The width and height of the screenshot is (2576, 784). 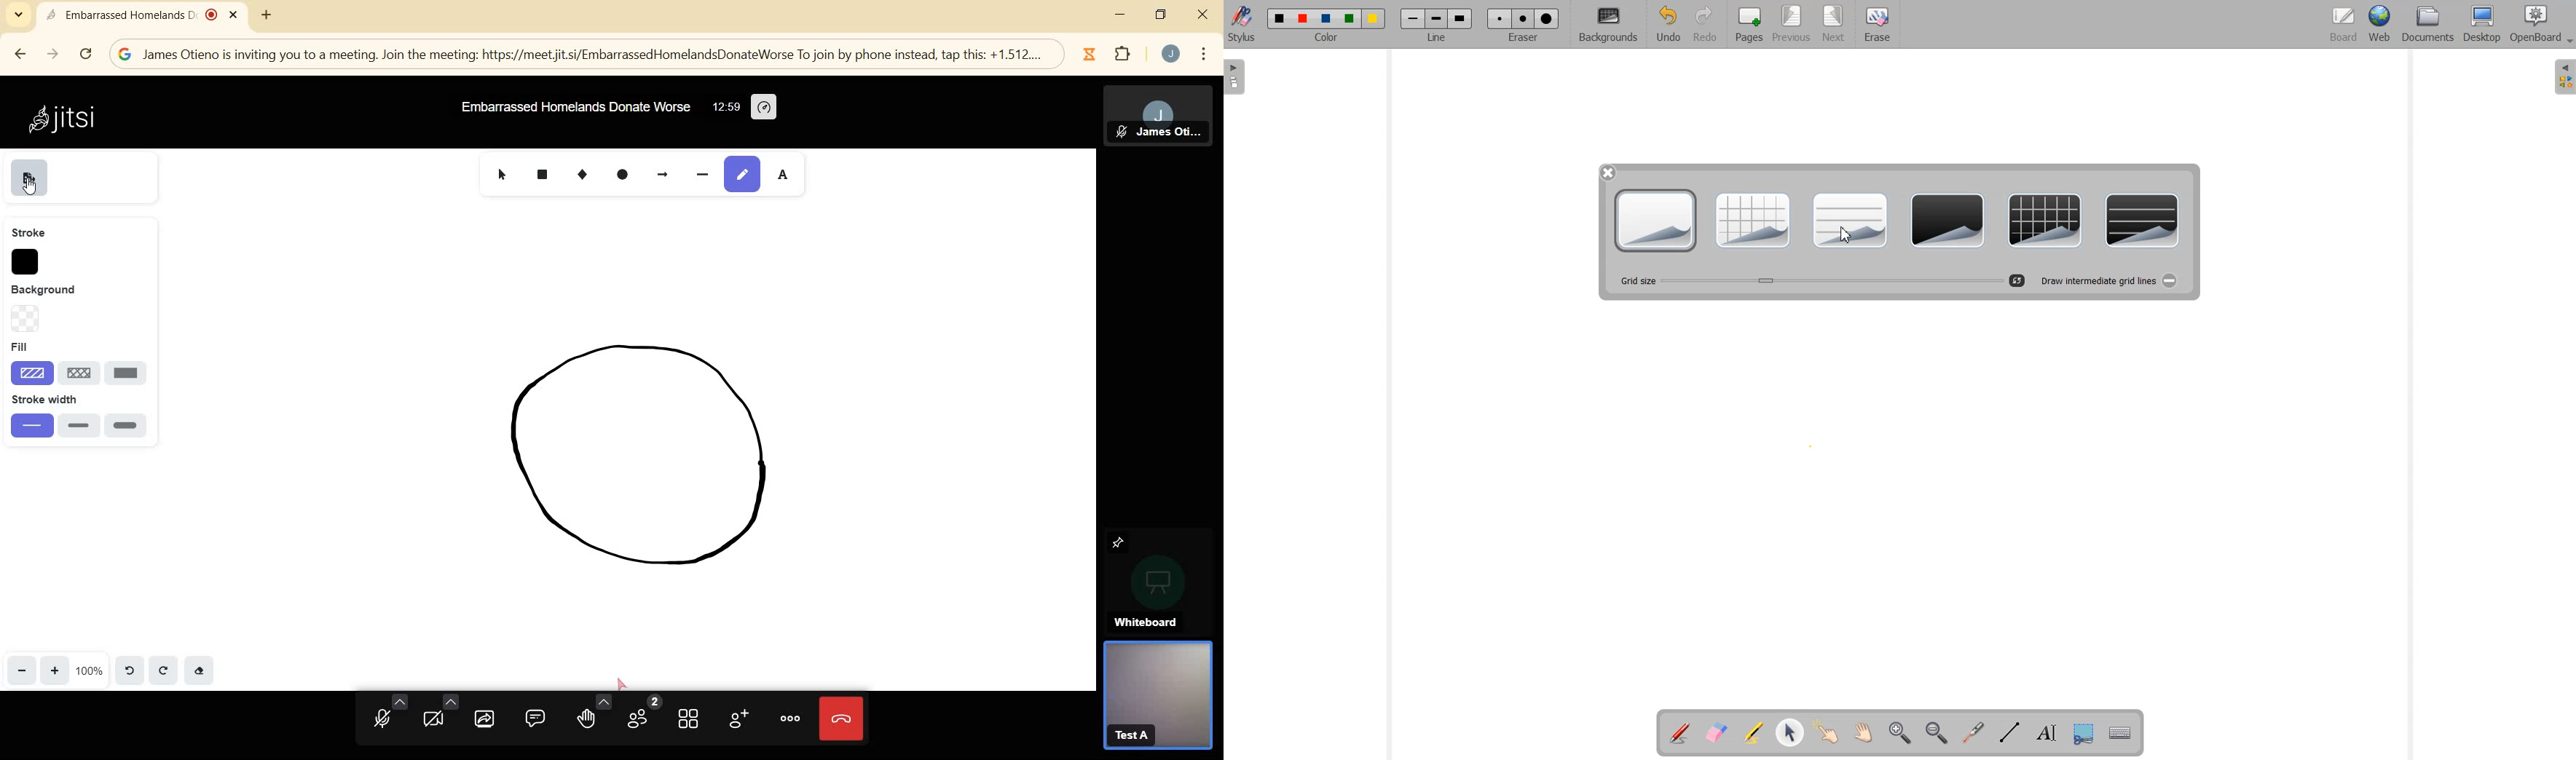 What do you see at coordinates (139, 16) in the screenshot?
I see `Embarrassed Homelands D` at bounding box center [139, 16].